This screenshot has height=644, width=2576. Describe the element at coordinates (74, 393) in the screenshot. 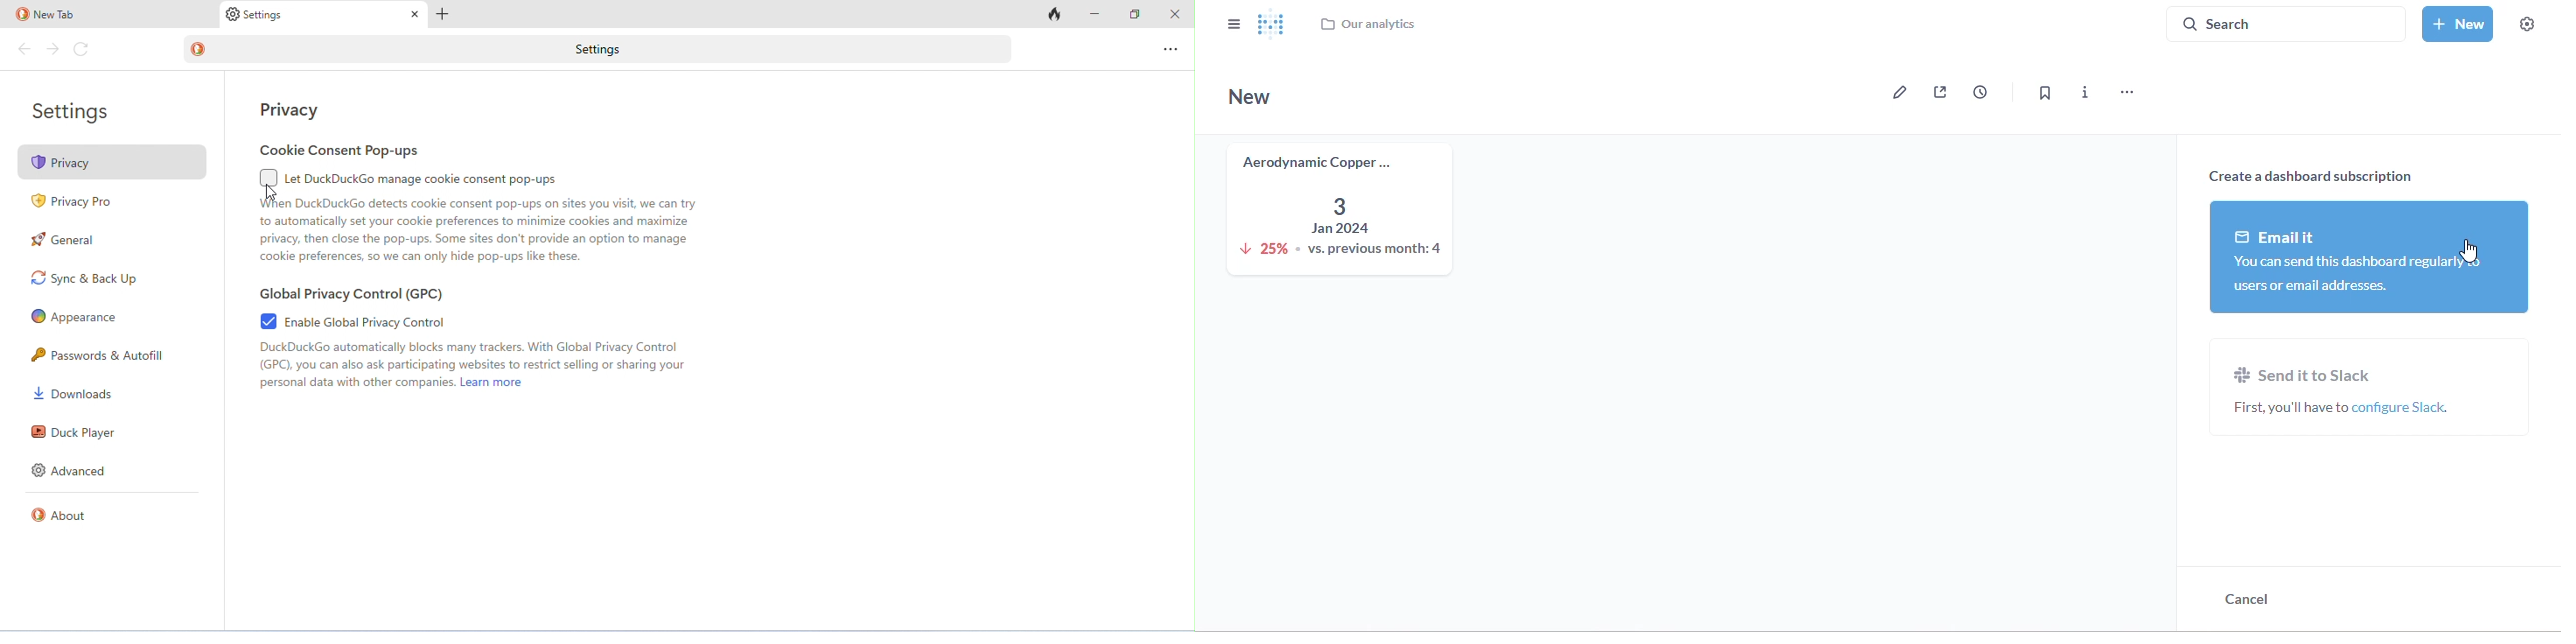

I see `downloads` at that location.